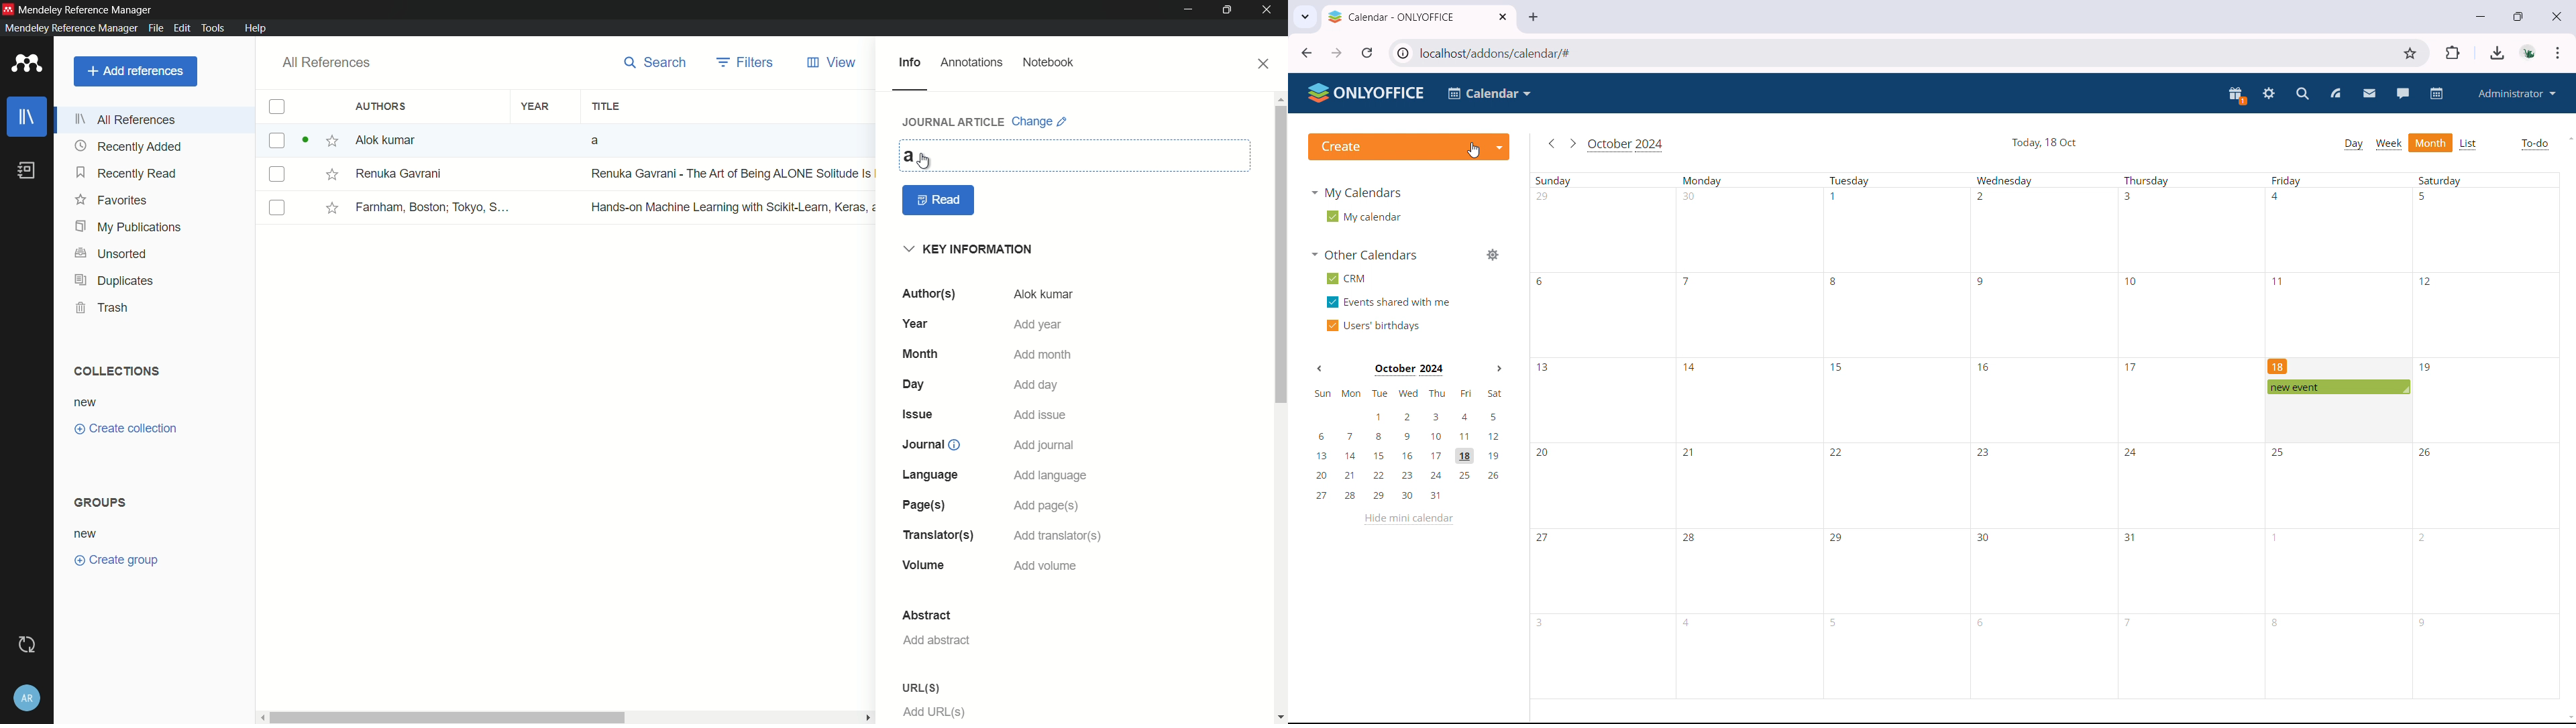 The width and height of the screenshot is (2576, 728). Describe the element at coordinates (1269, 10) in the screenshot. I see `close app` at that location.